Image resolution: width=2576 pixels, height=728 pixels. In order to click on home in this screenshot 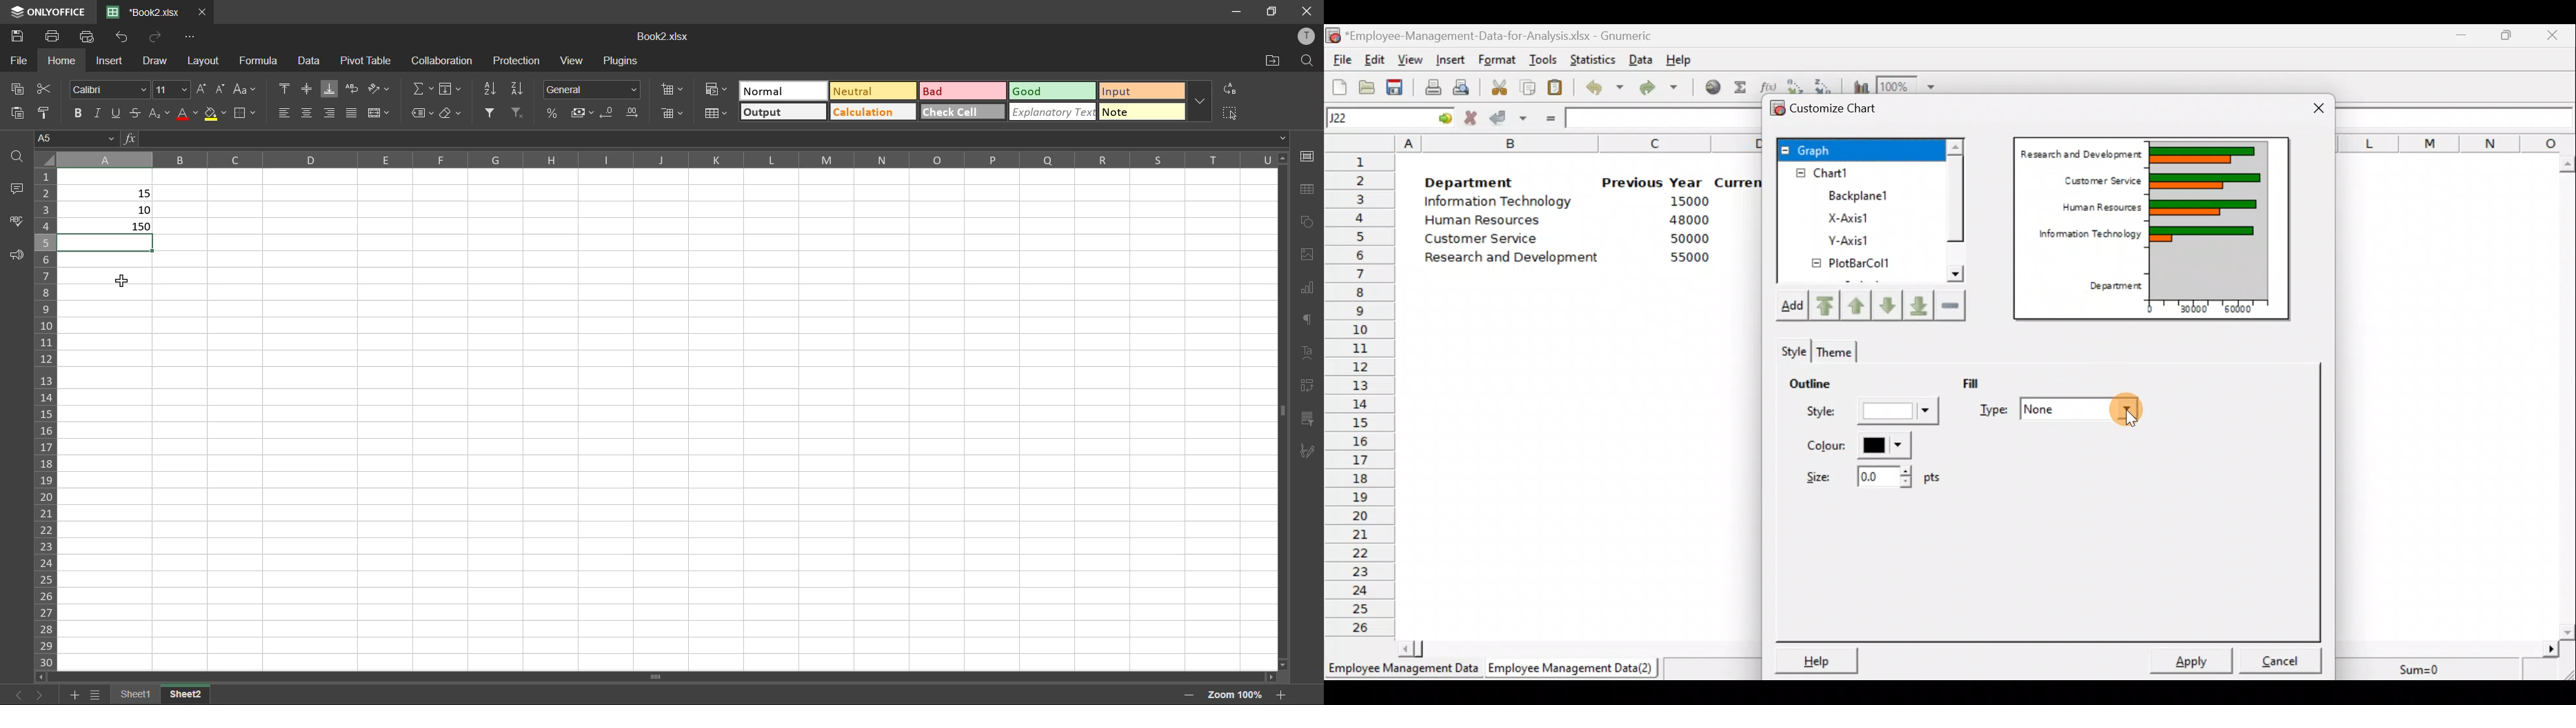, I will do `click(62, 61)`.